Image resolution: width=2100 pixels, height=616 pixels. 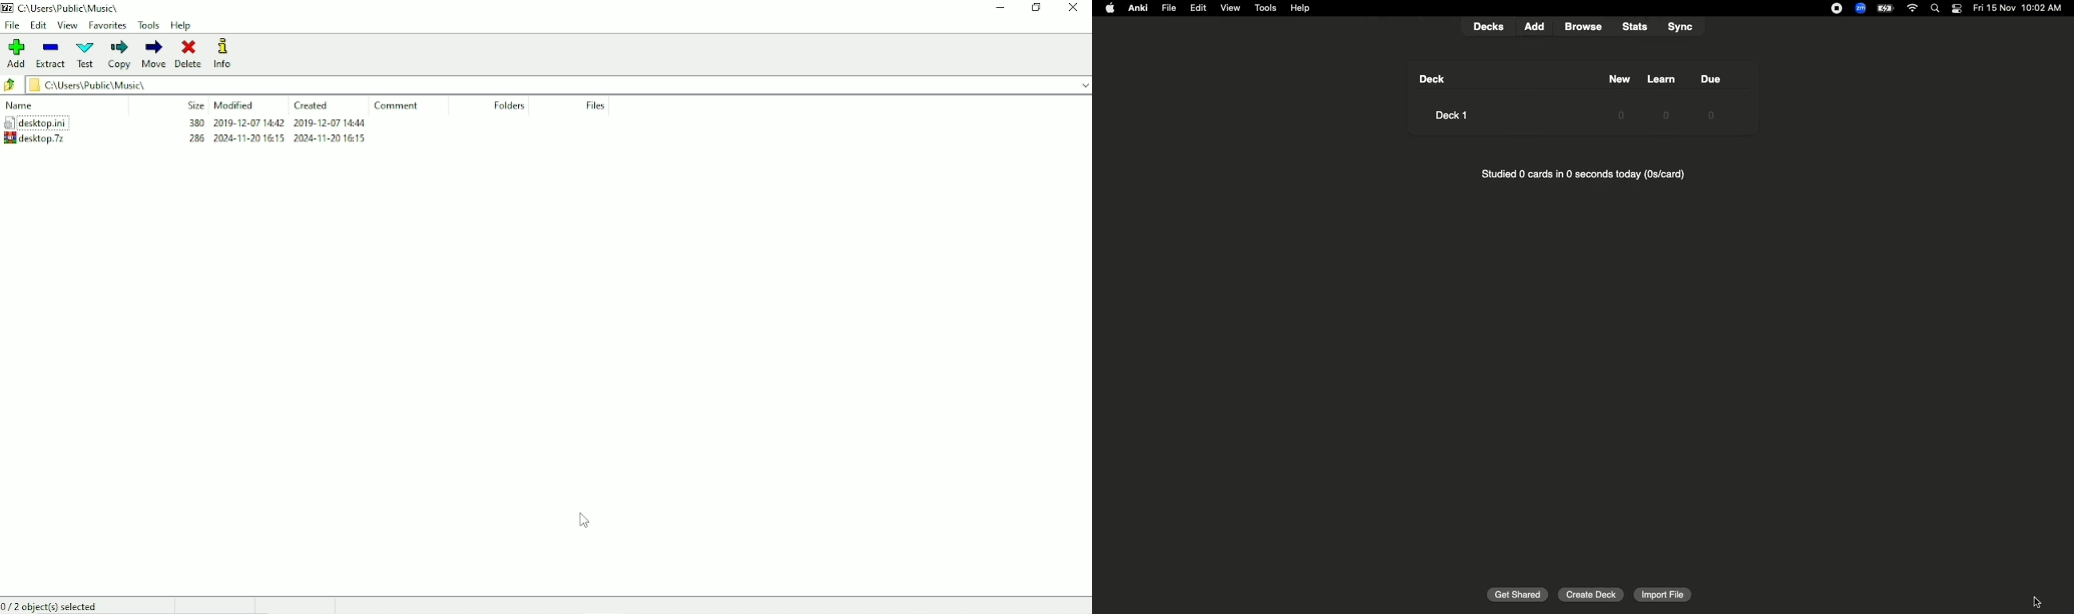 What do you see at coordinates (1202, 7) in the screenshot?
I see `edit` at bounding box center [1202, 7].